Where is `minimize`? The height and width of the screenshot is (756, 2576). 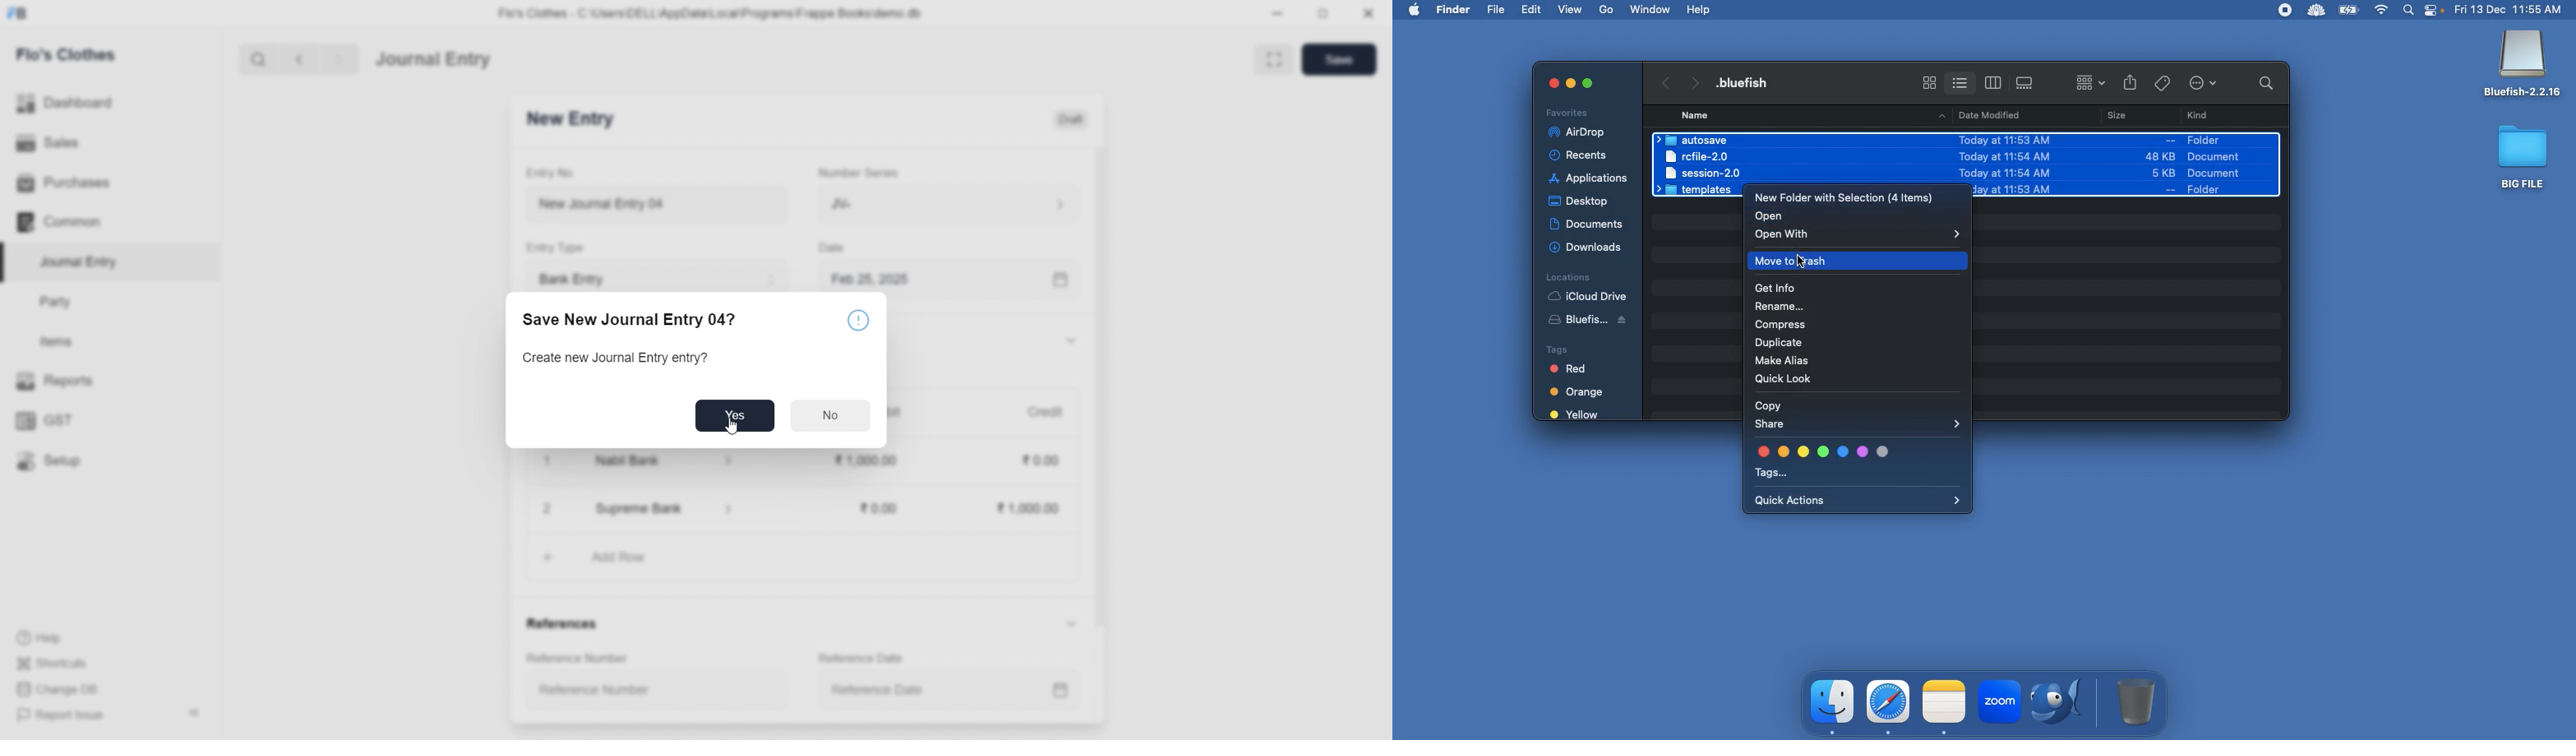 minimize is located at coordinates (1570, 86).